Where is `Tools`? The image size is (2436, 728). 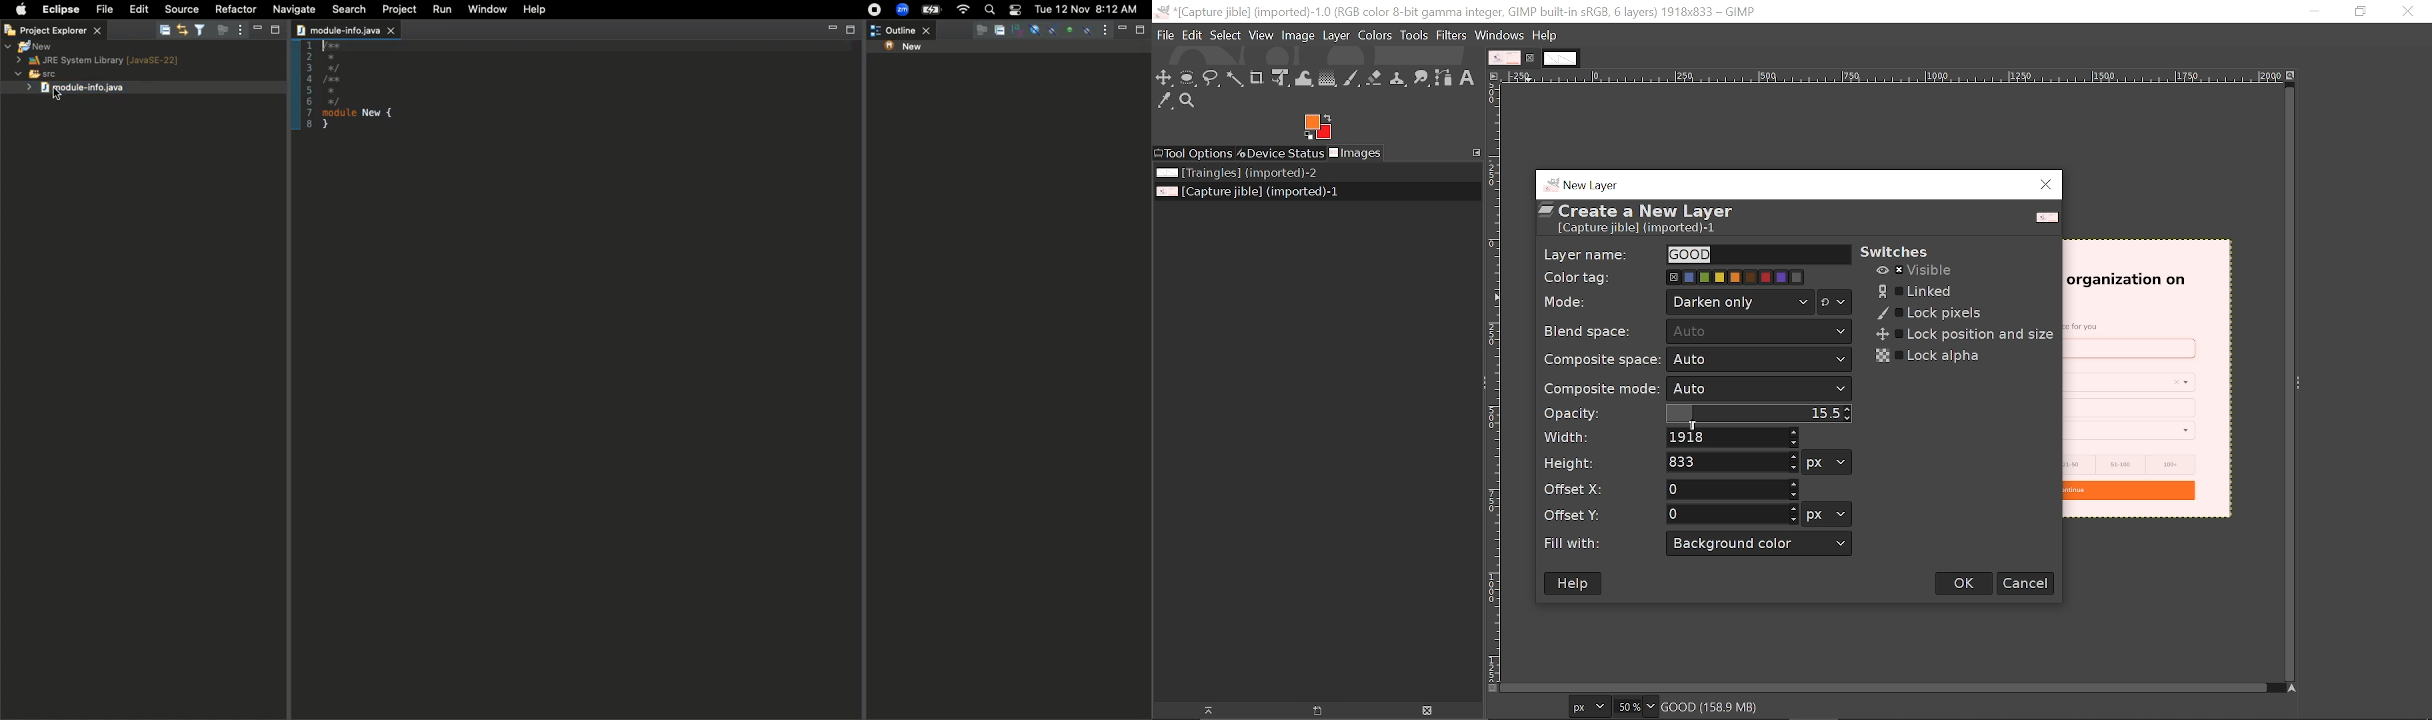 Tools is located at coordinates (1413, 35).